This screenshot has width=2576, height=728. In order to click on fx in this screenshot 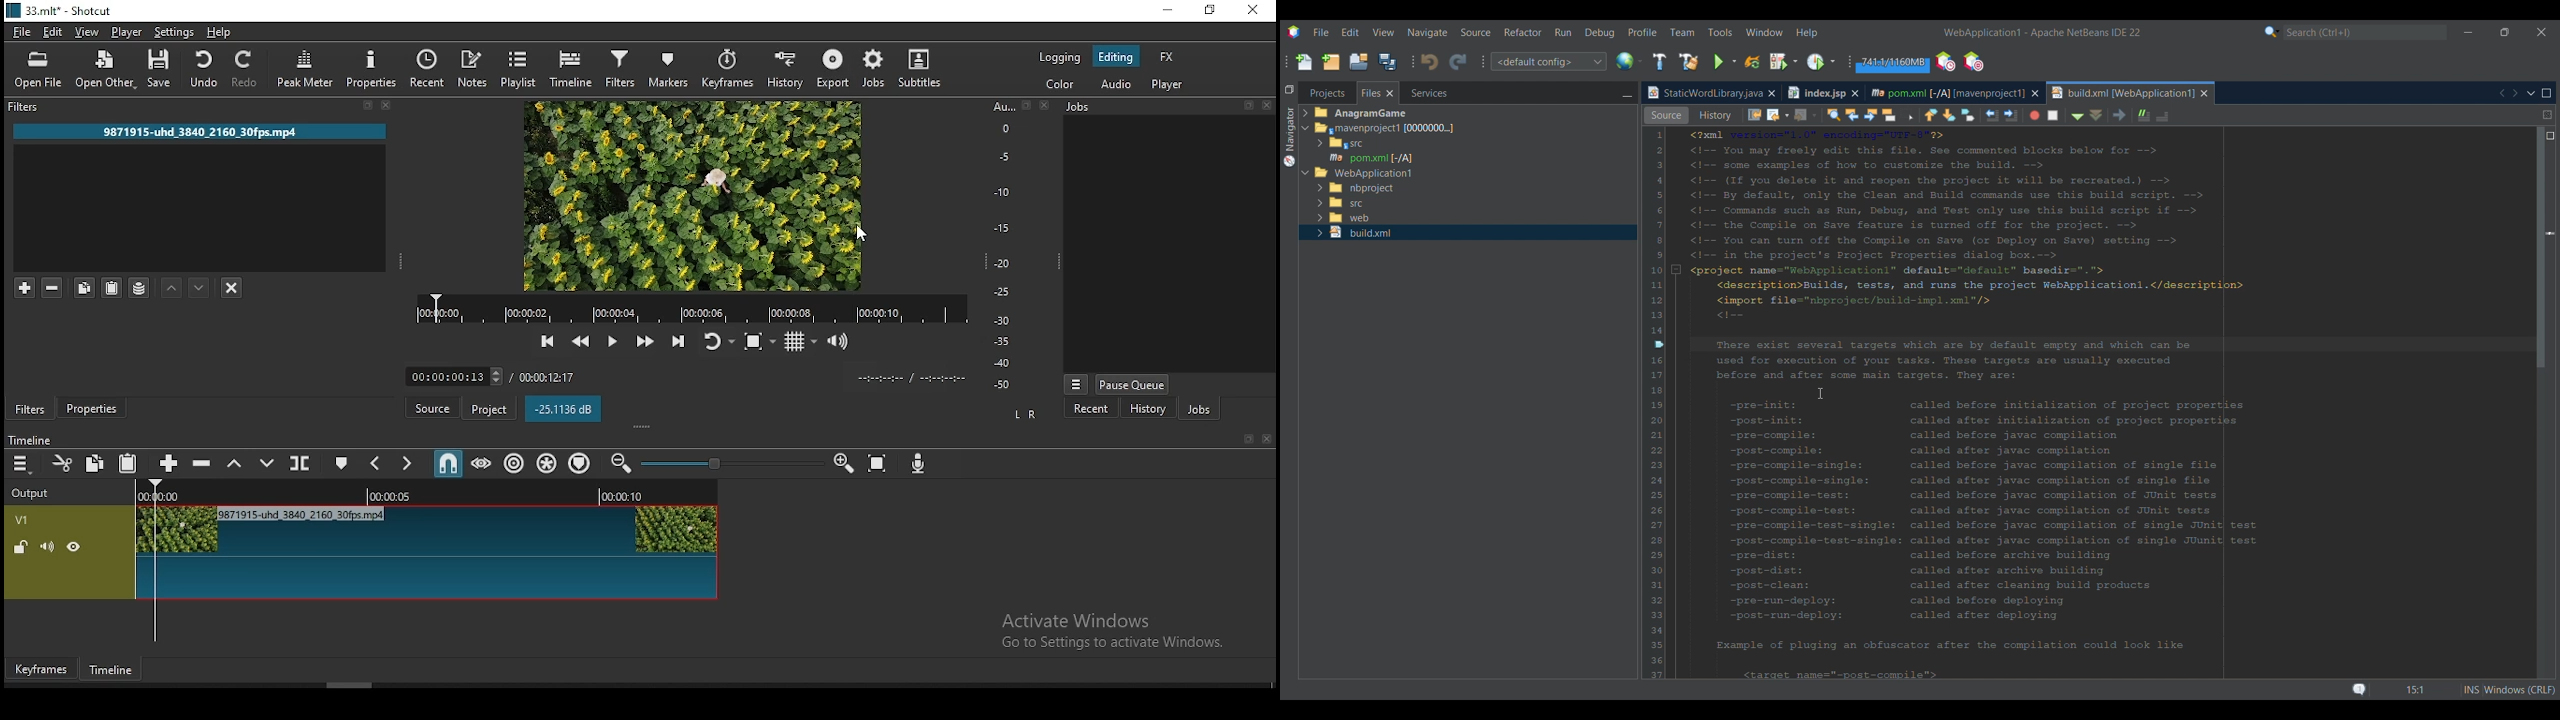, I will do `click(1168, 58)`.